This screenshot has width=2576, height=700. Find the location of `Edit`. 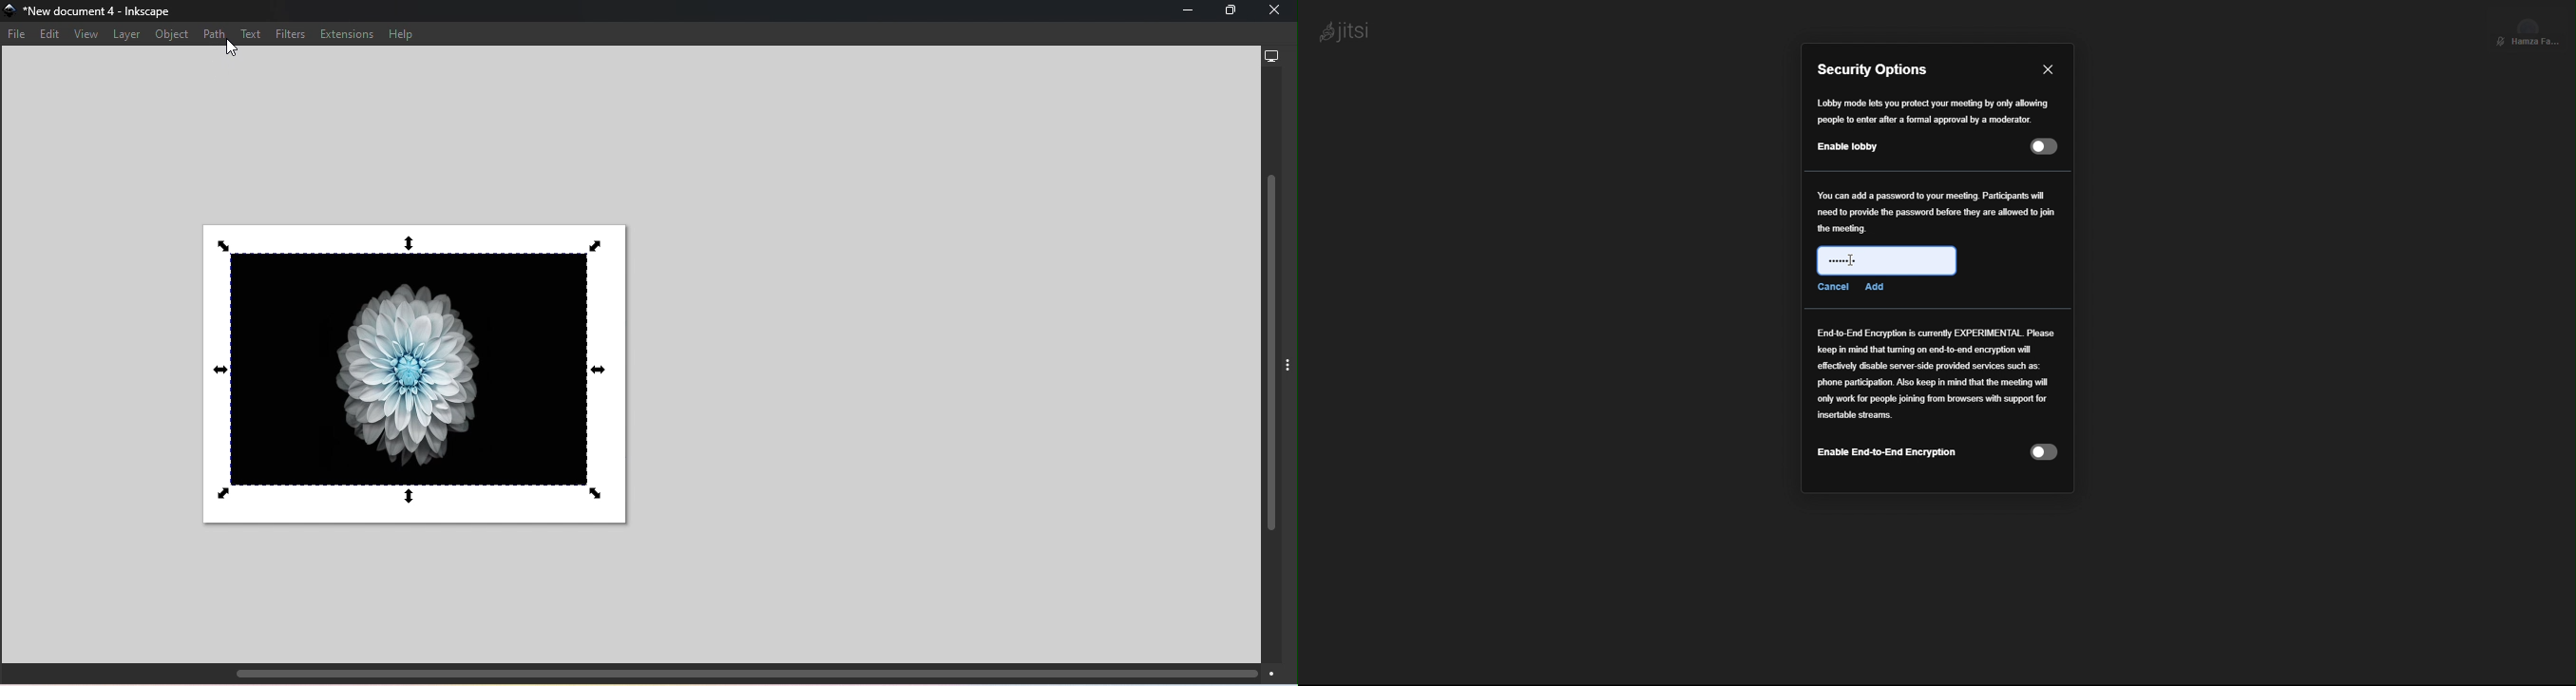

Edit is located at coordinates (48, 35).